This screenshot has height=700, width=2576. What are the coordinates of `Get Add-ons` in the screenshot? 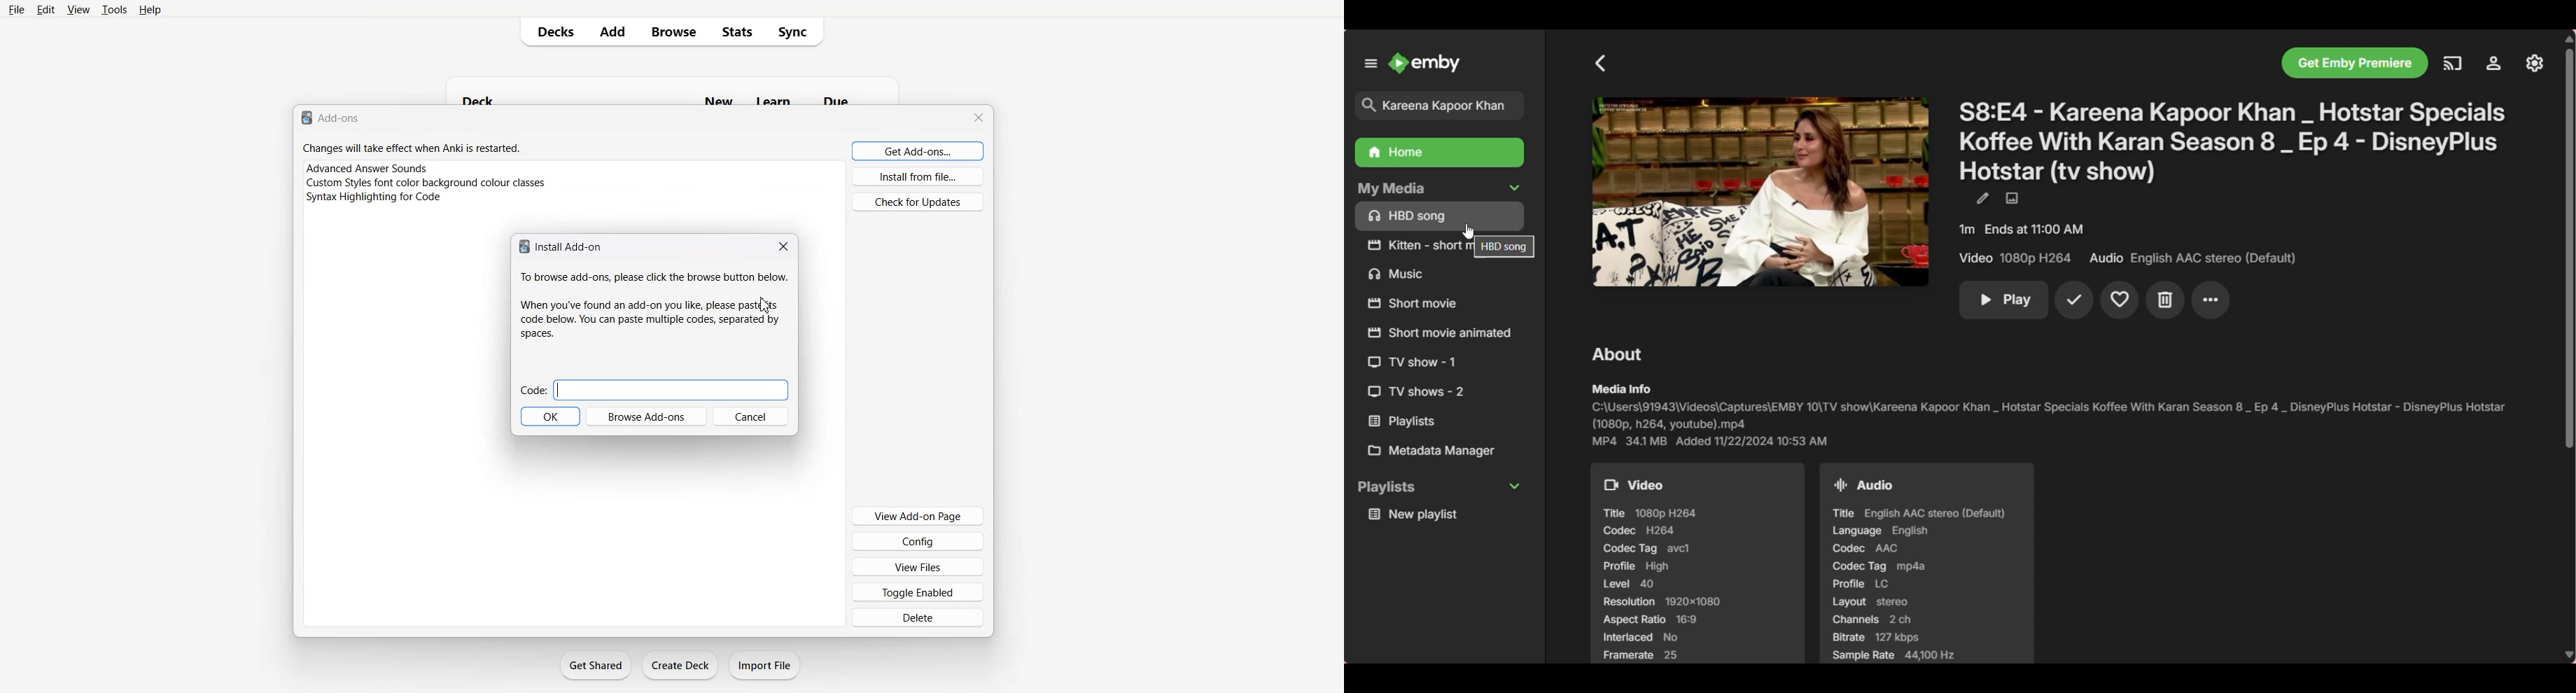 It's located at (918, 150).